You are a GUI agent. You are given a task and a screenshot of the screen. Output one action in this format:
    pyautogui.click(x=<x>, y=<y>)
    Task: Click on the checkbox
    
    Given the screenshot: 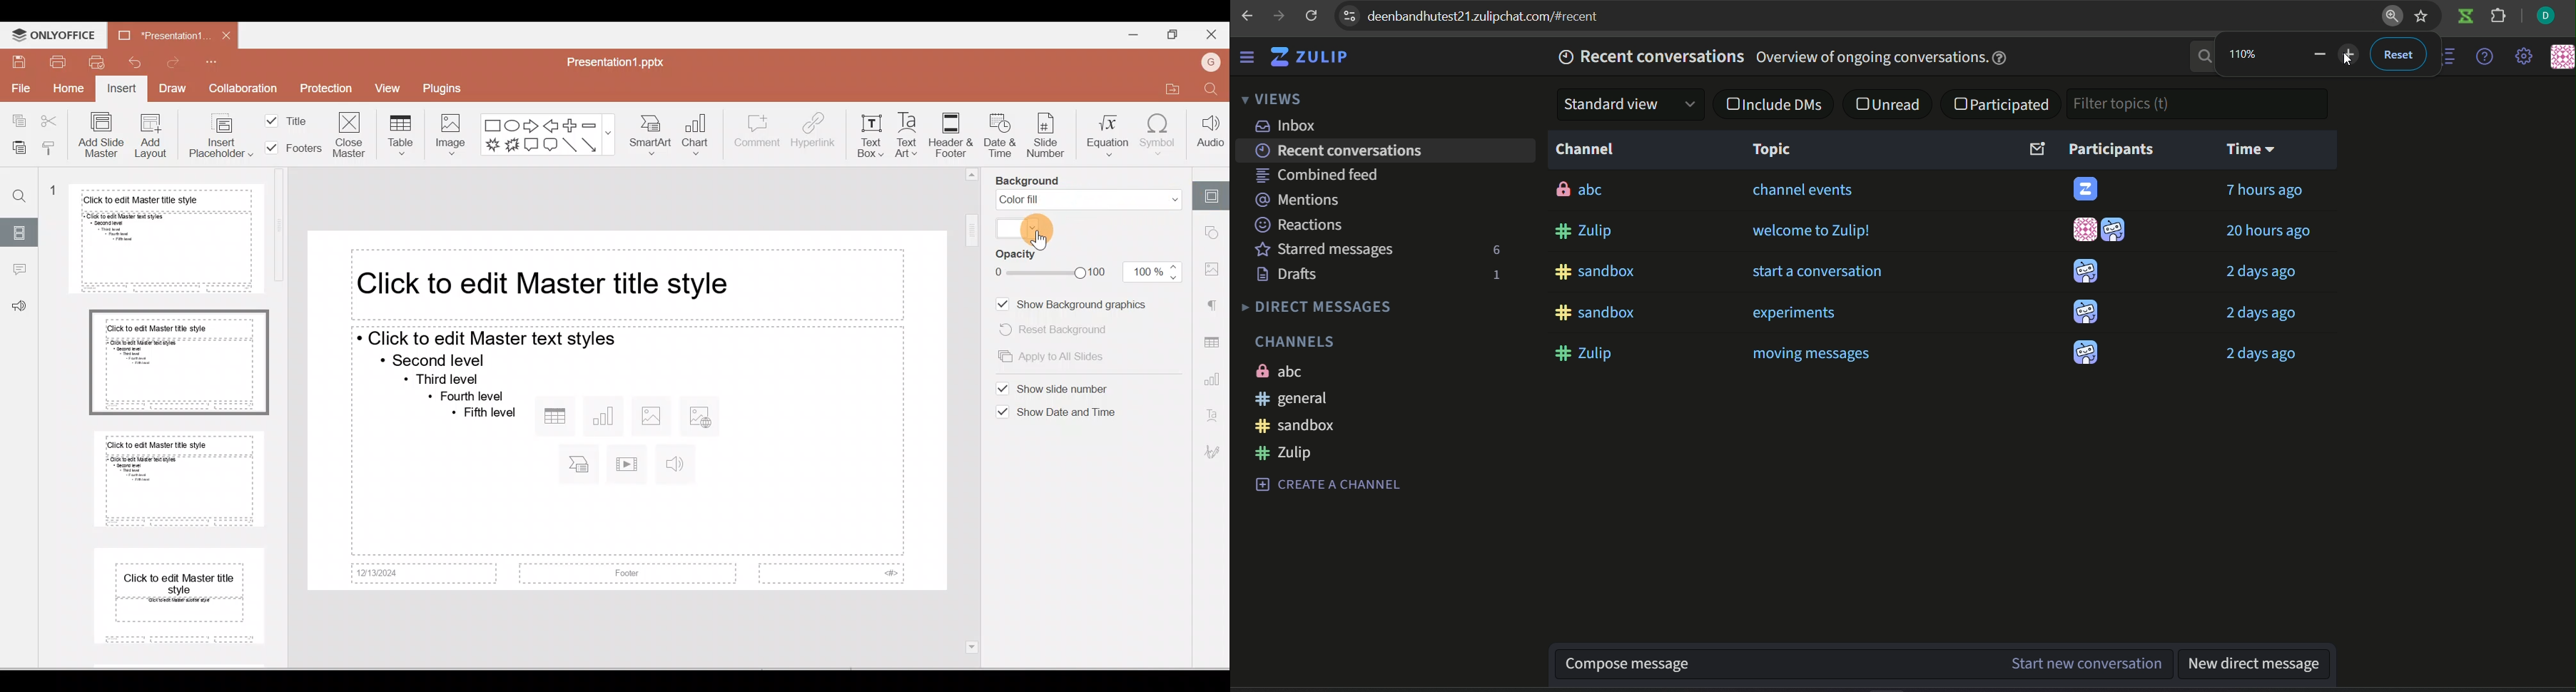 What is the action you would take?
    pyautogui.click(x=1890, y=106)
    